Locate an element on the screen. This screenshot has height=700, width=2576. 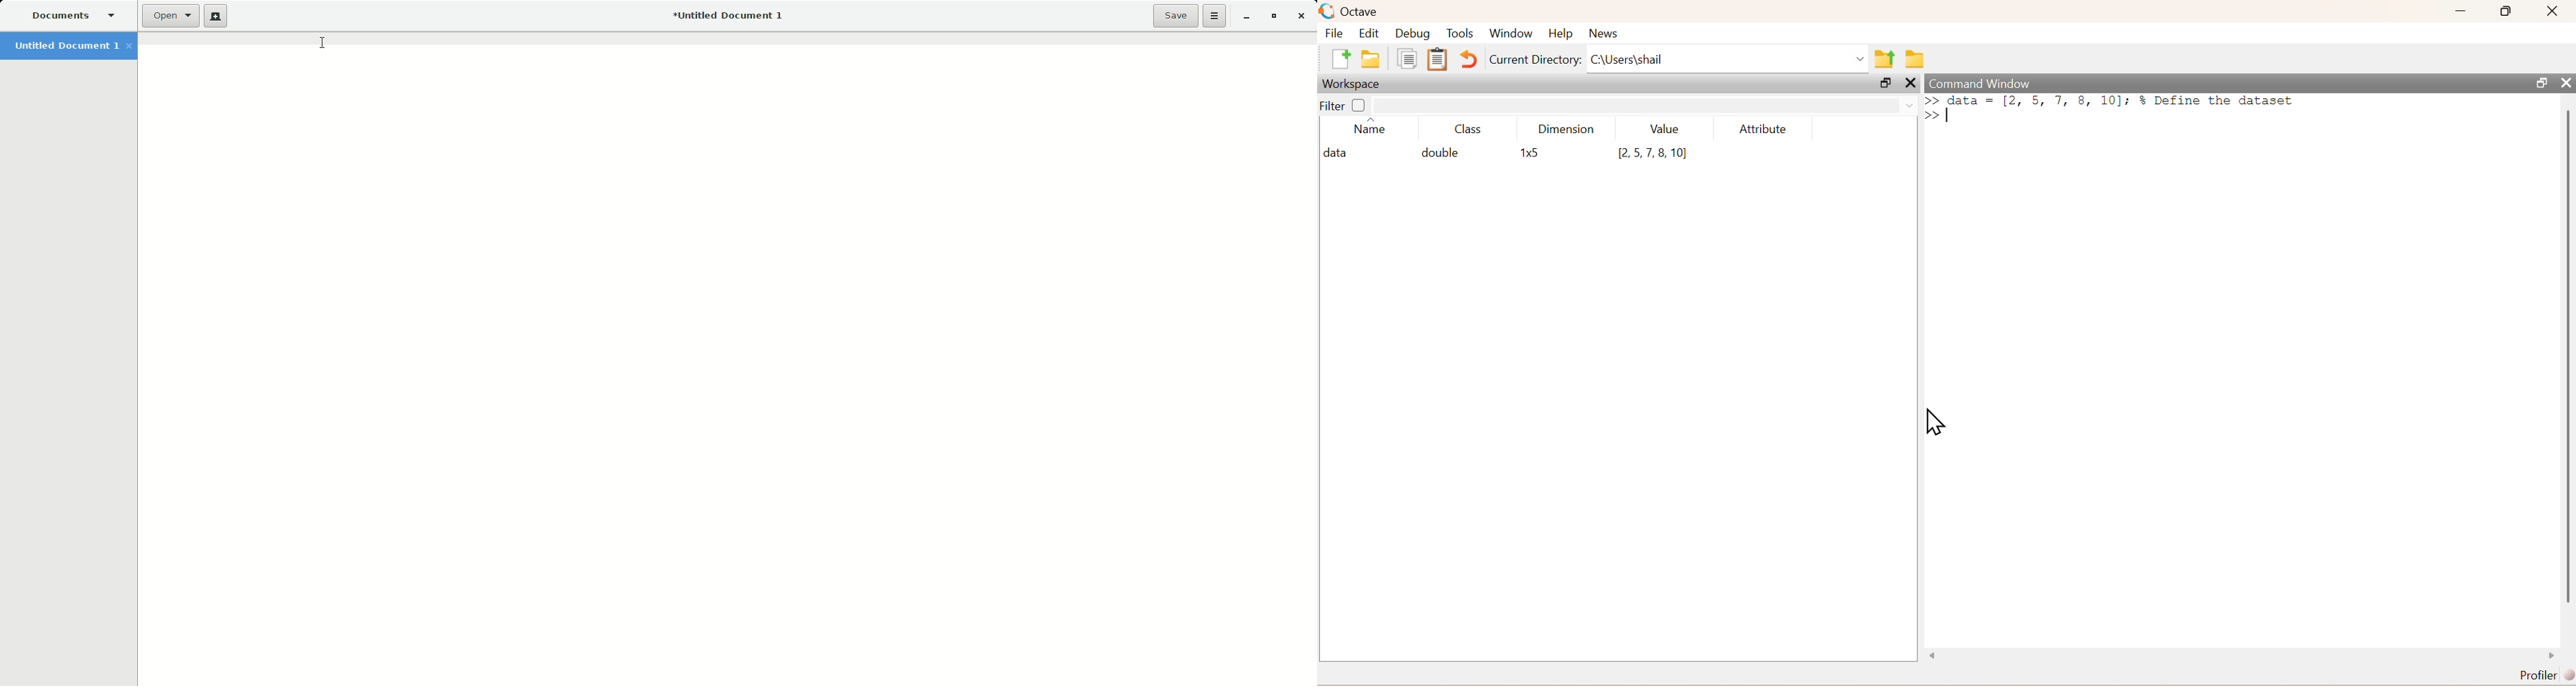
Minimize is located at coordinates (1247, 16).